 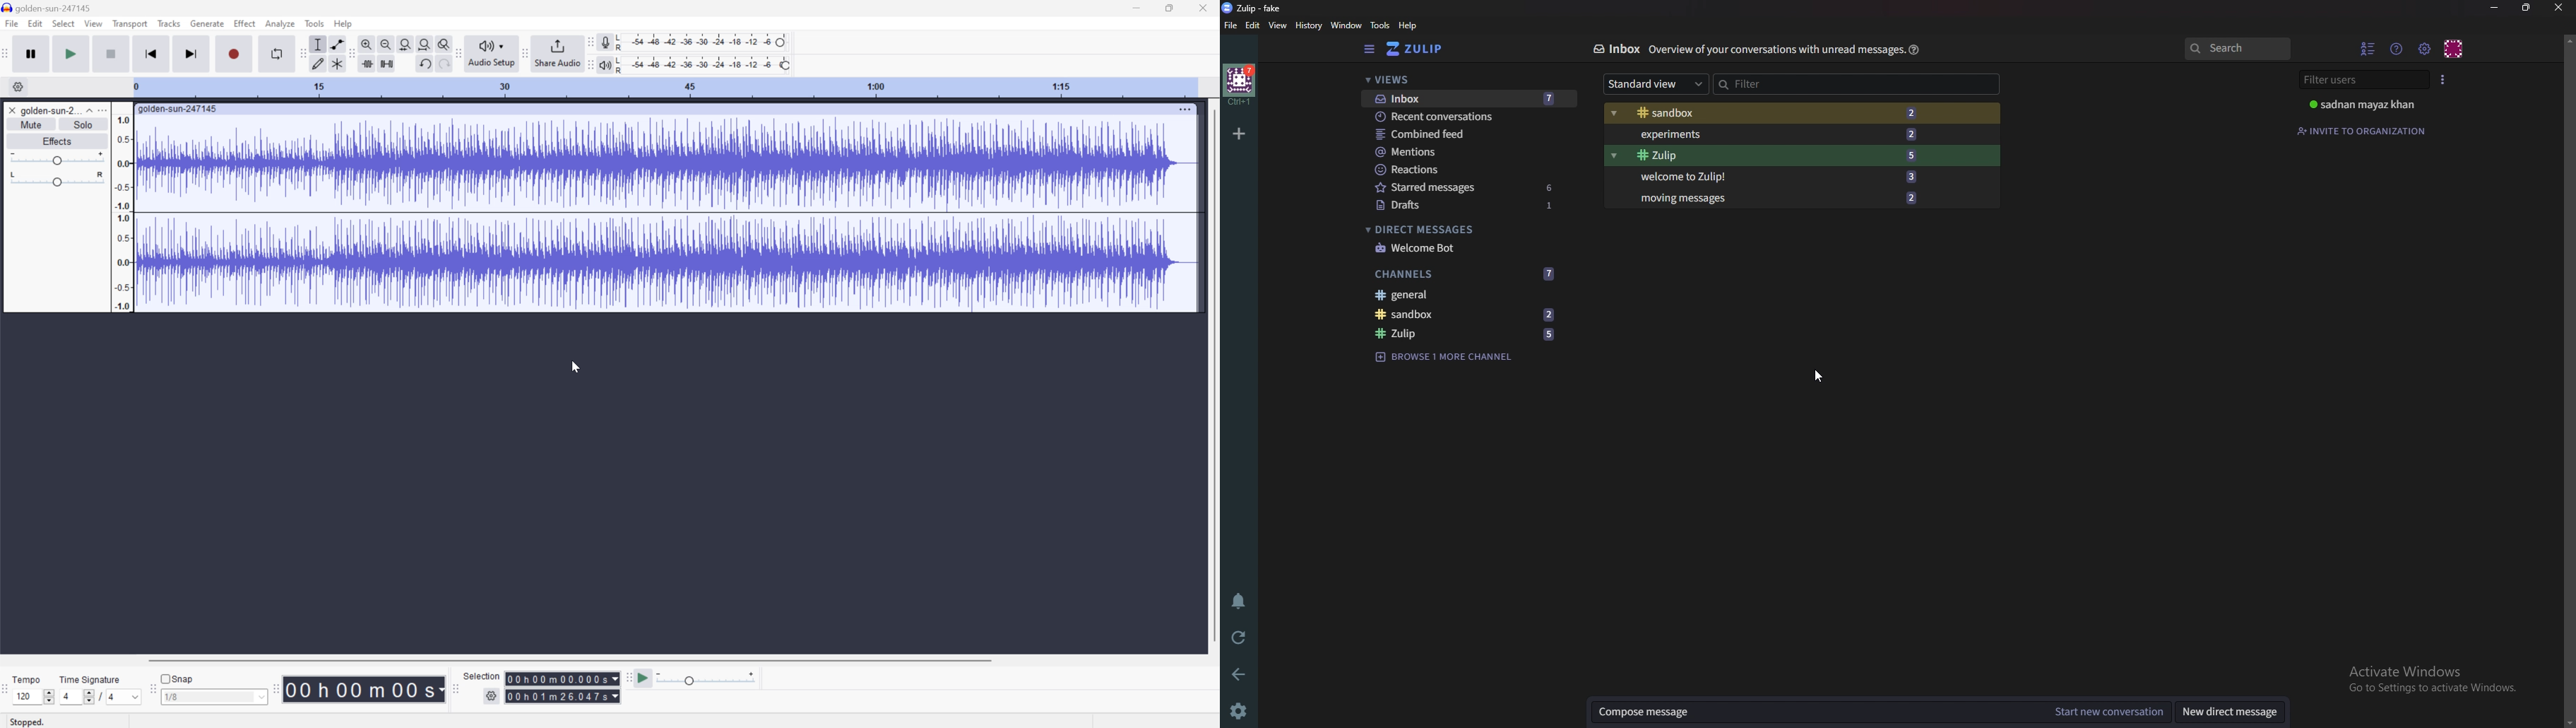 What do you see at coordinates (1255, 8) in the screenshot?
I see `zulip-fake` at bounding box center [1255, 8].